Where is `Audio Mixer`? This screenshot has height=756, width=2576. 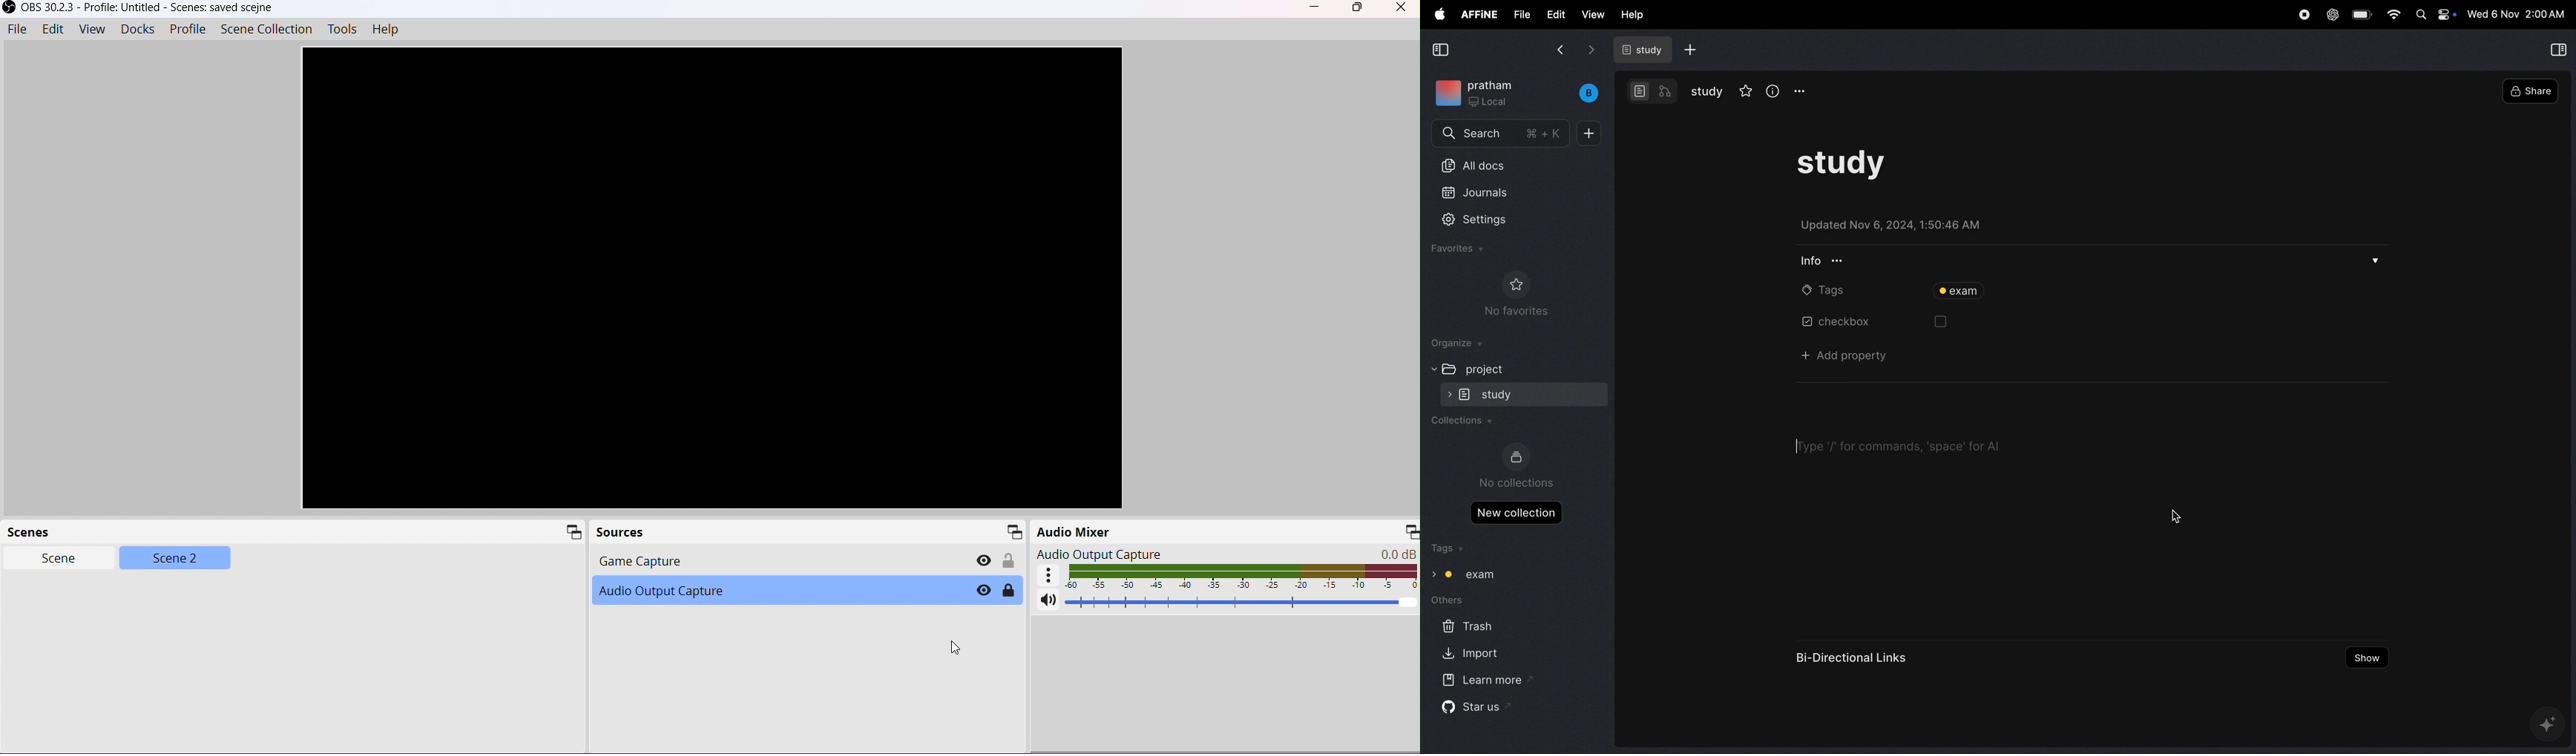 Audio Mixer is located at coordinates (1212, 529).